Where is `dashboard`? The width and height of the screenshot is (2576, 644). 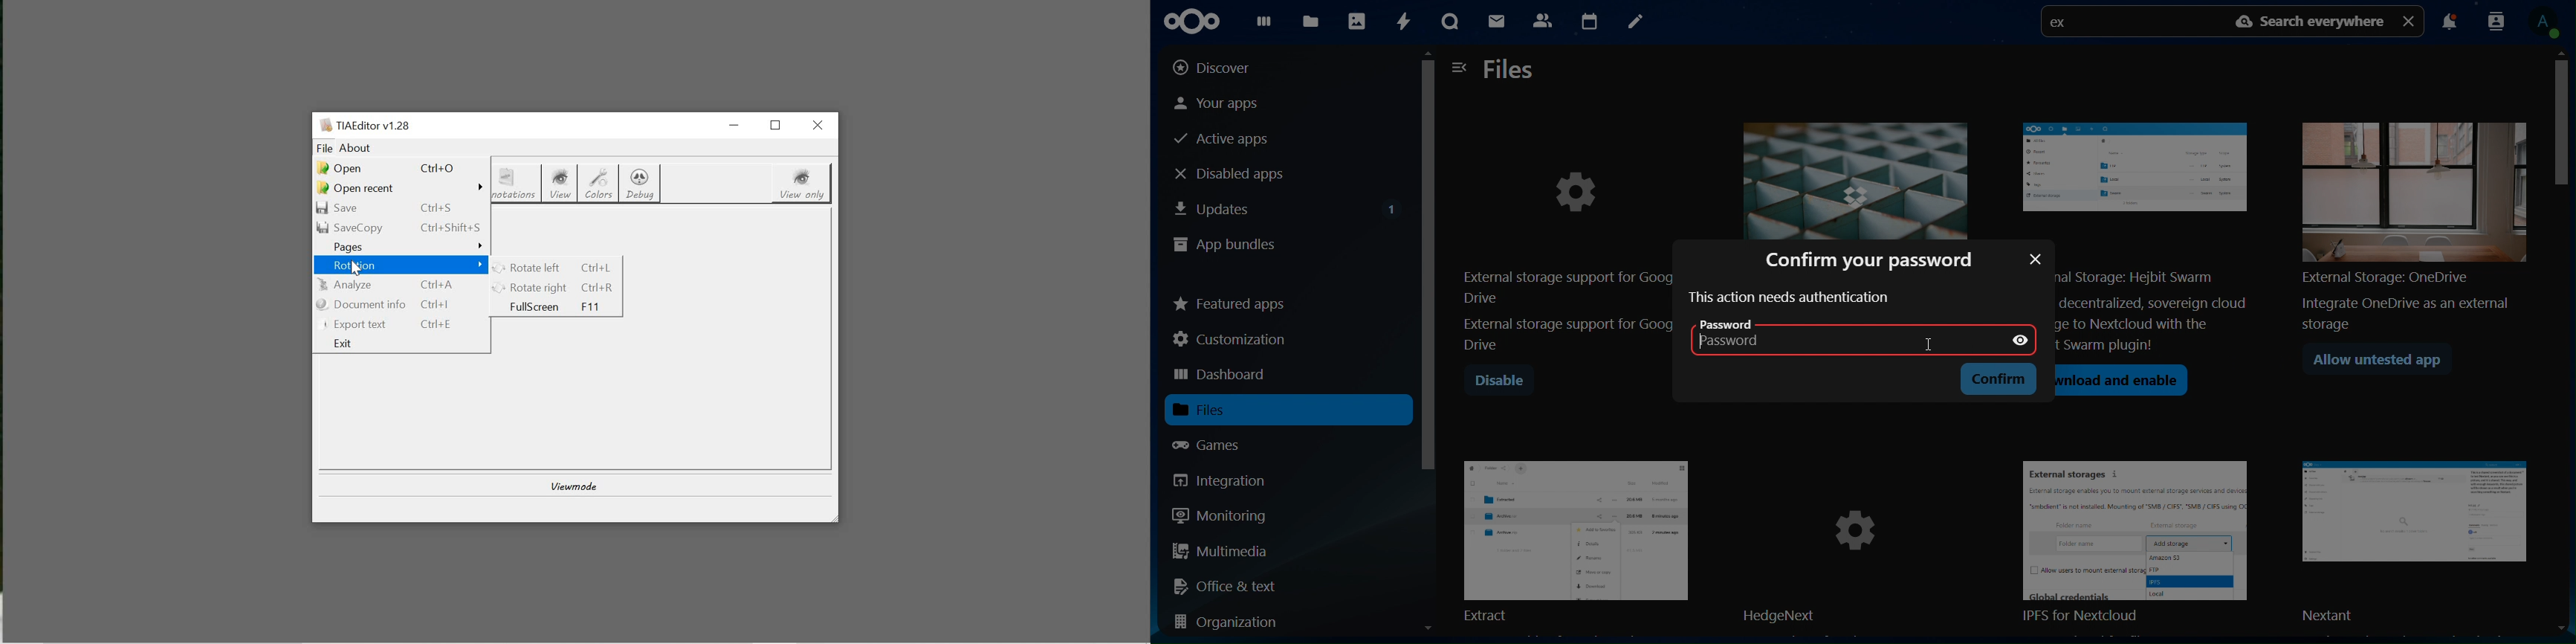 dashboard is located at coordinates (1263, 25).